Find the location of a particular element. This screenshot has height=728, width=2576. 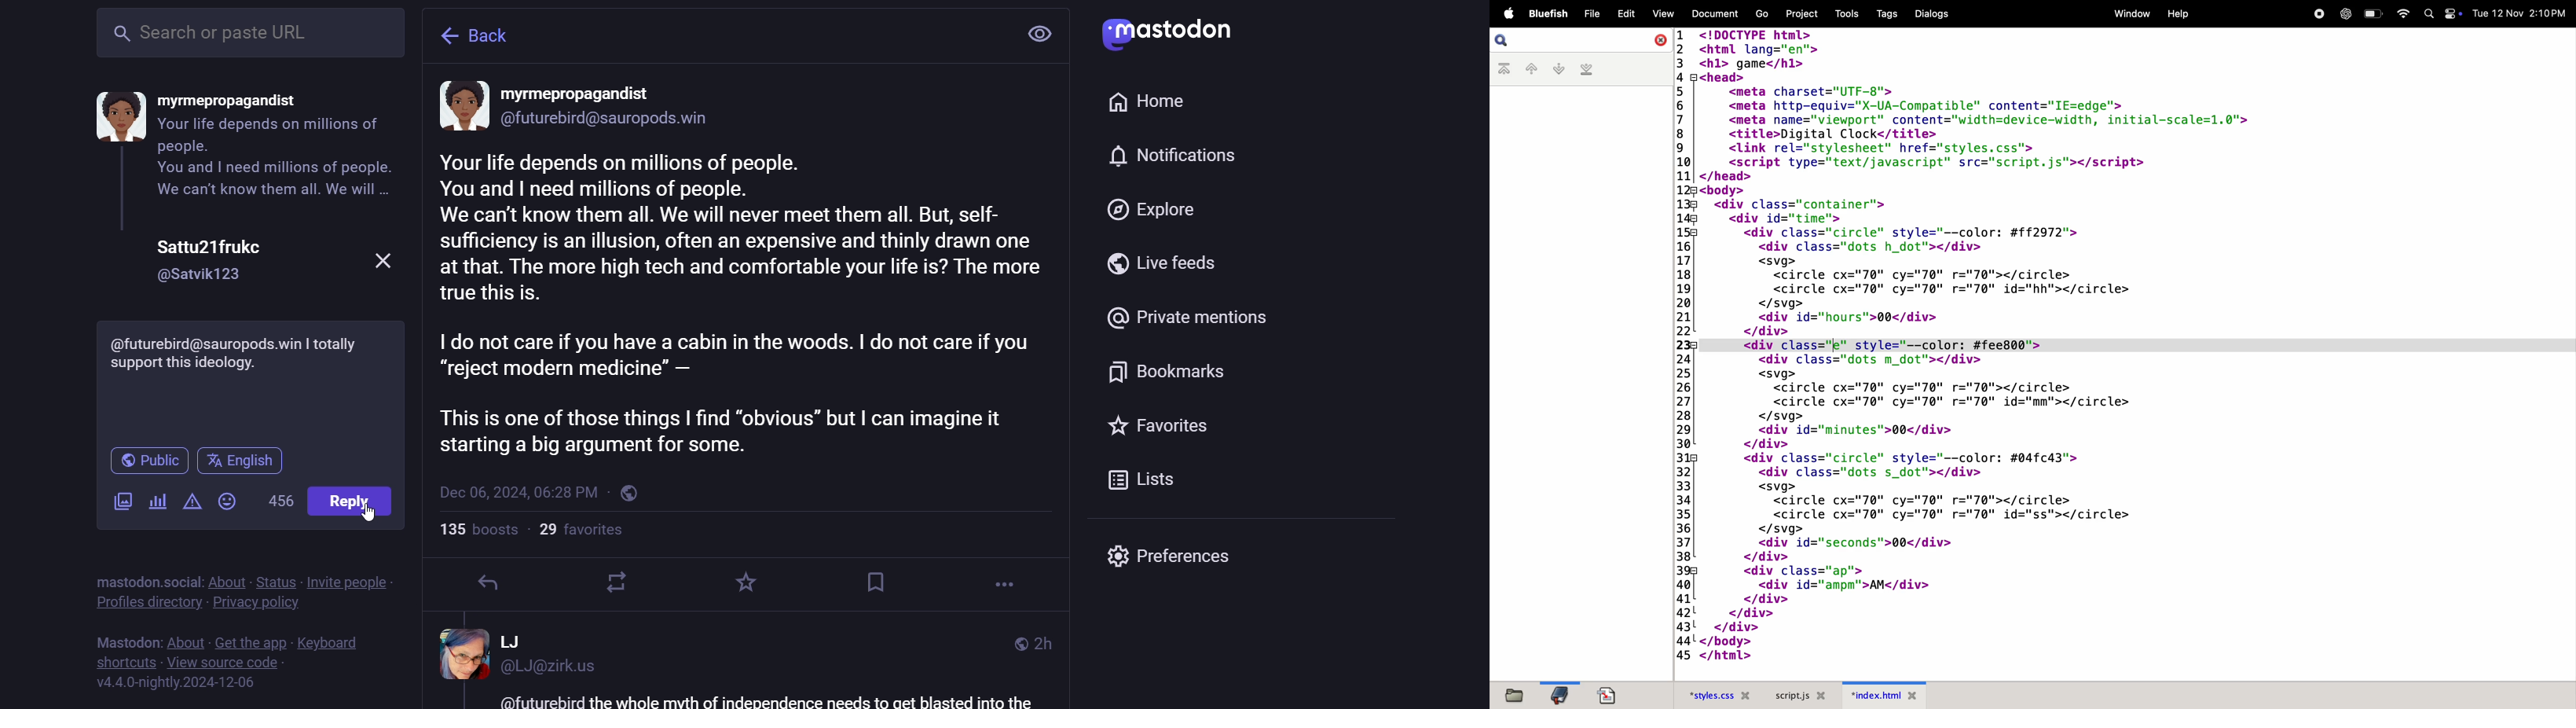

apple menu is located at coordinates (1509, 13).